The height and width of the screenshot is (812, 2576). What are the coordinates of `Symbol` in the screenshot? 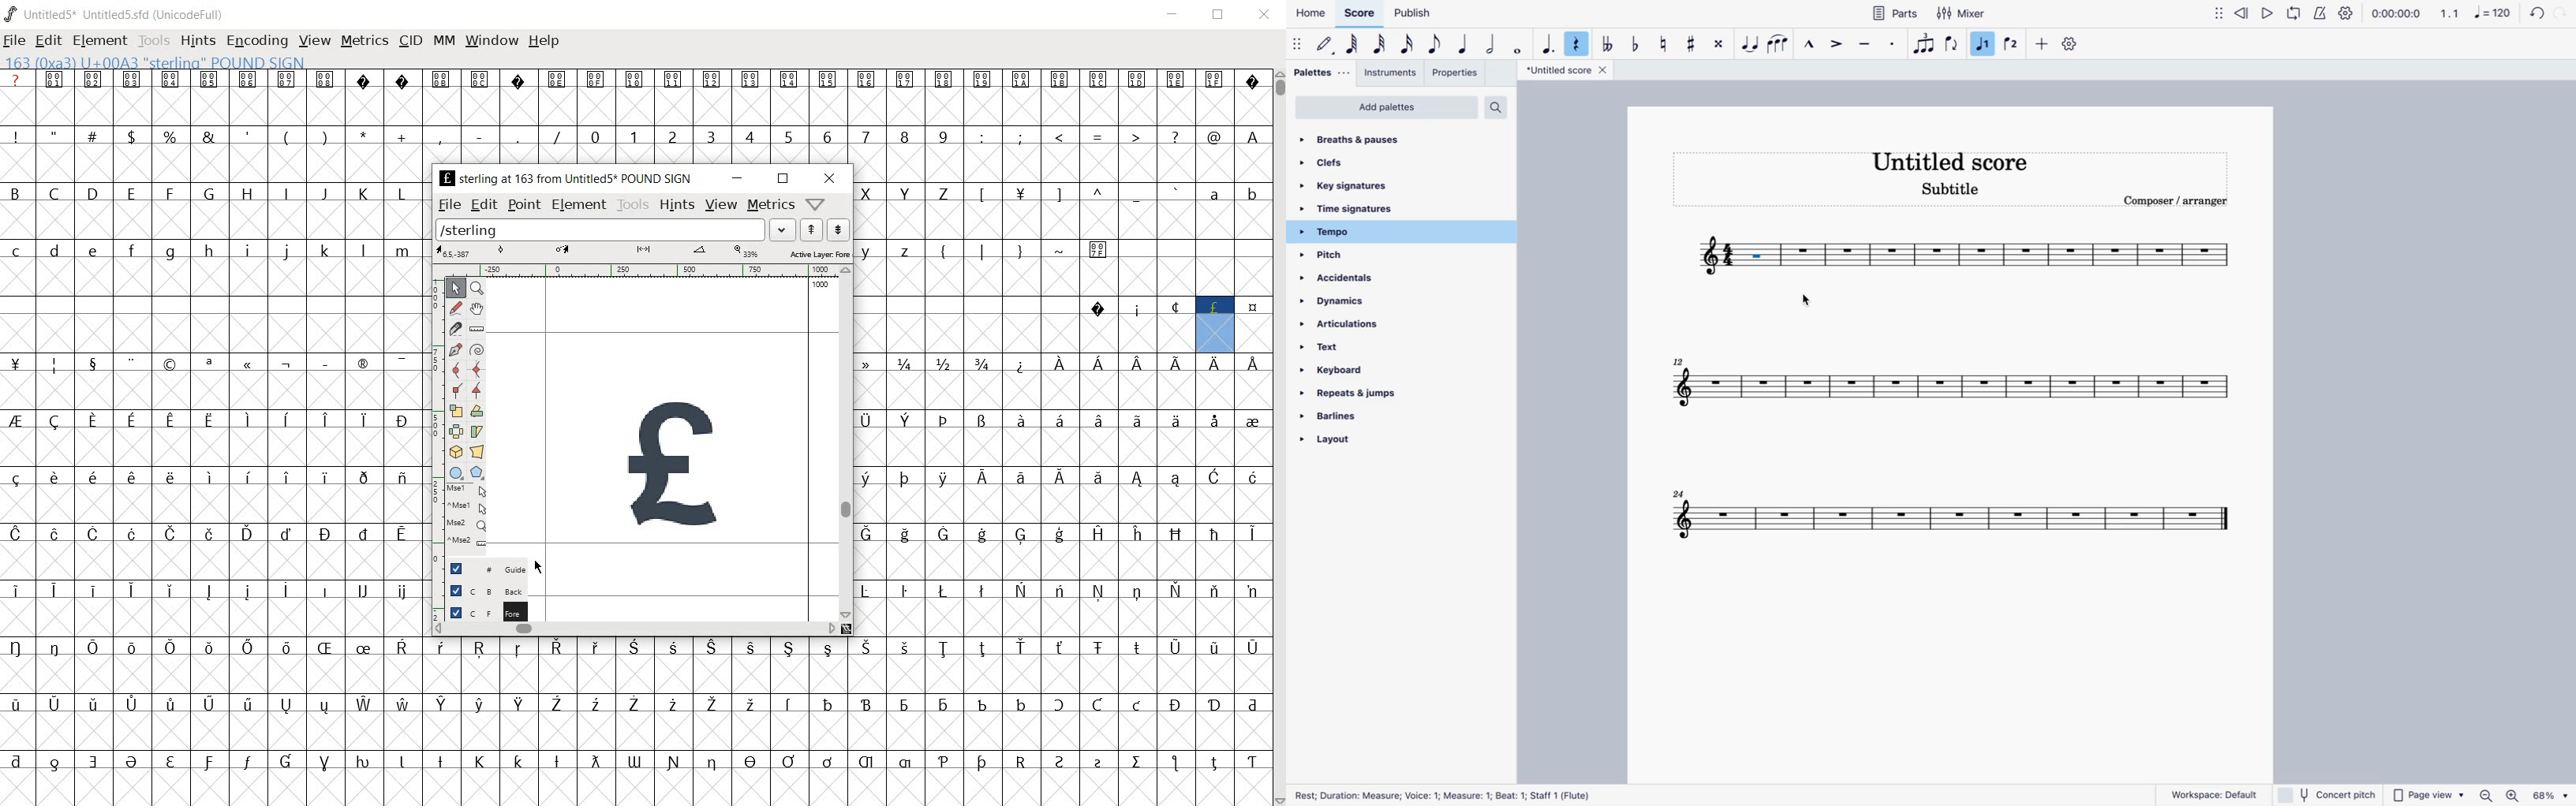 It's located at (248, 705).